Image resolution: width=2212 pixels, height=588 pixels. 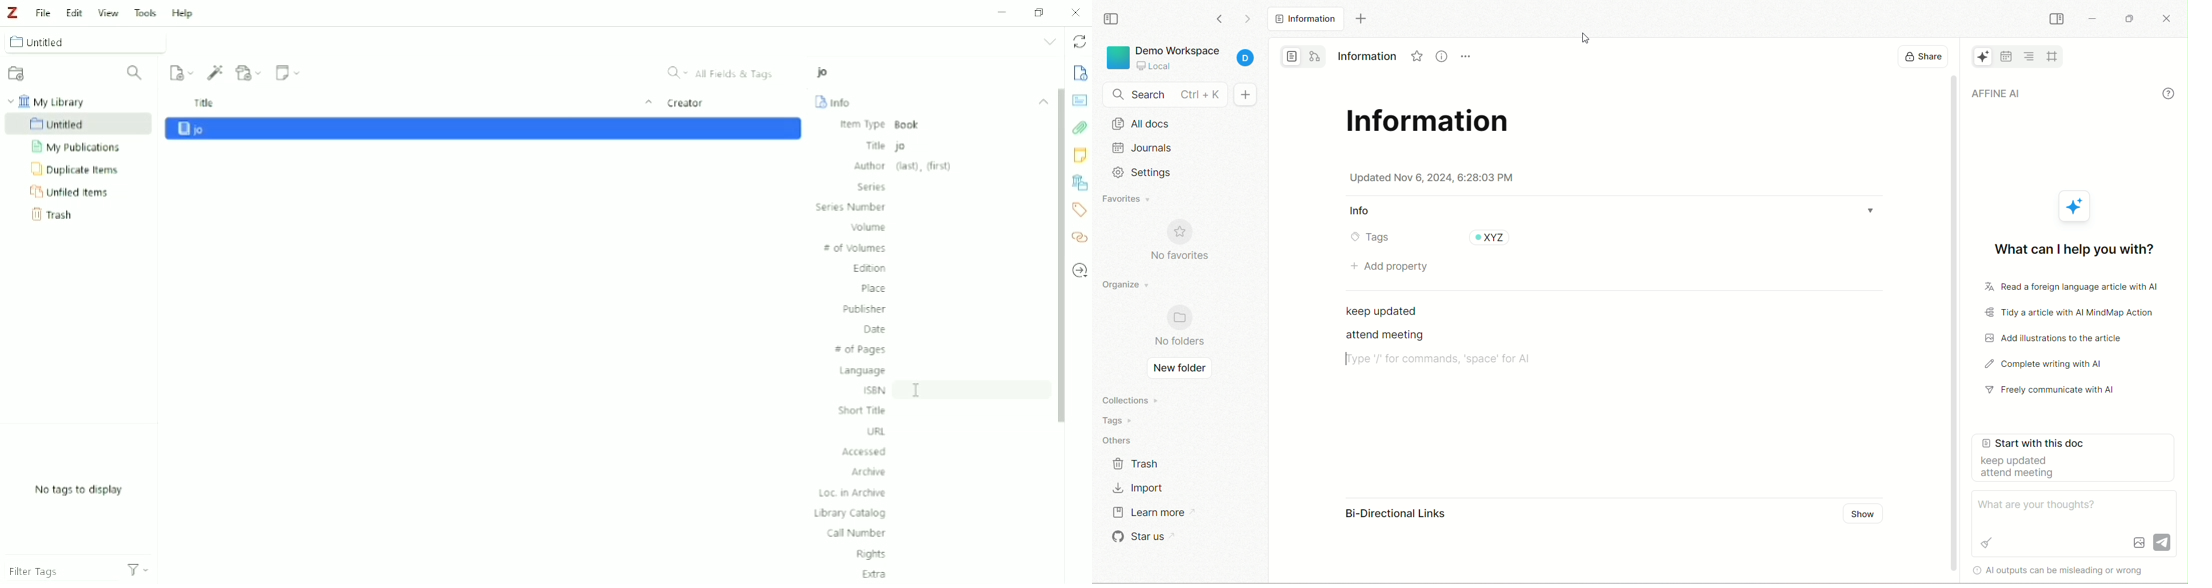 I want to click on Info, so click(x=1078, y=74).